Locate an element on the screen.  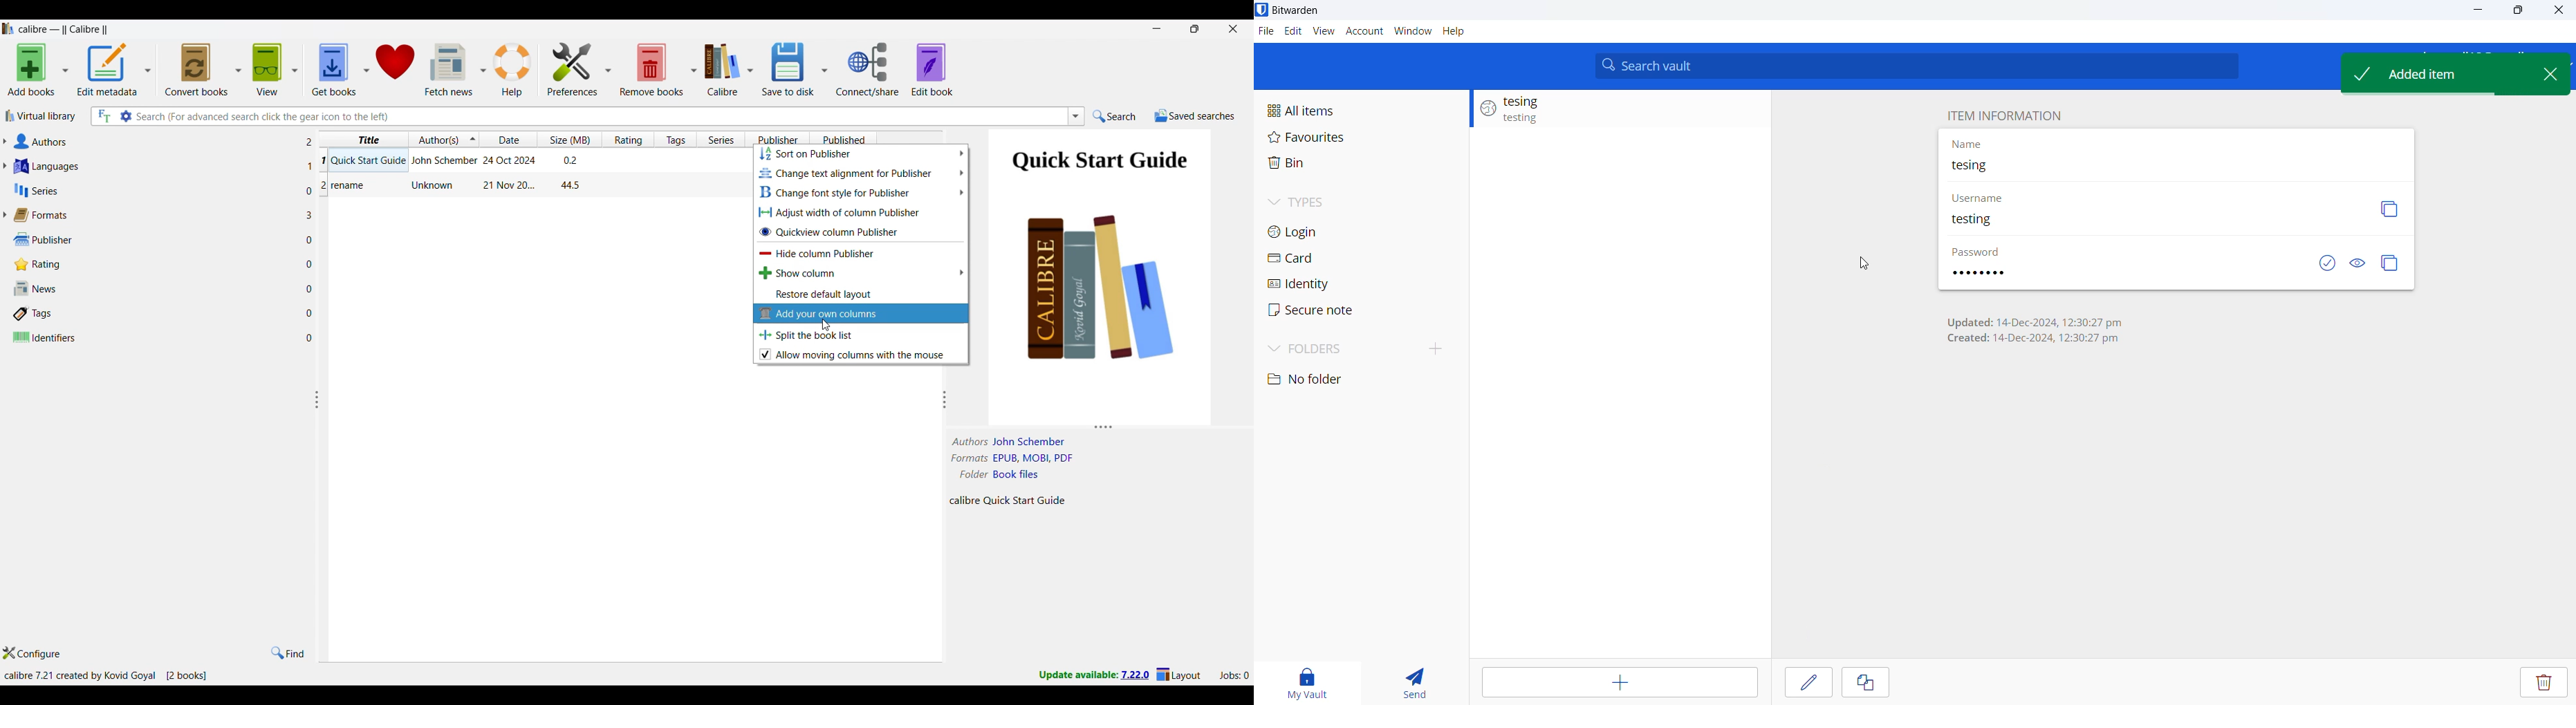
Languages is located at coordinates (155, 166).